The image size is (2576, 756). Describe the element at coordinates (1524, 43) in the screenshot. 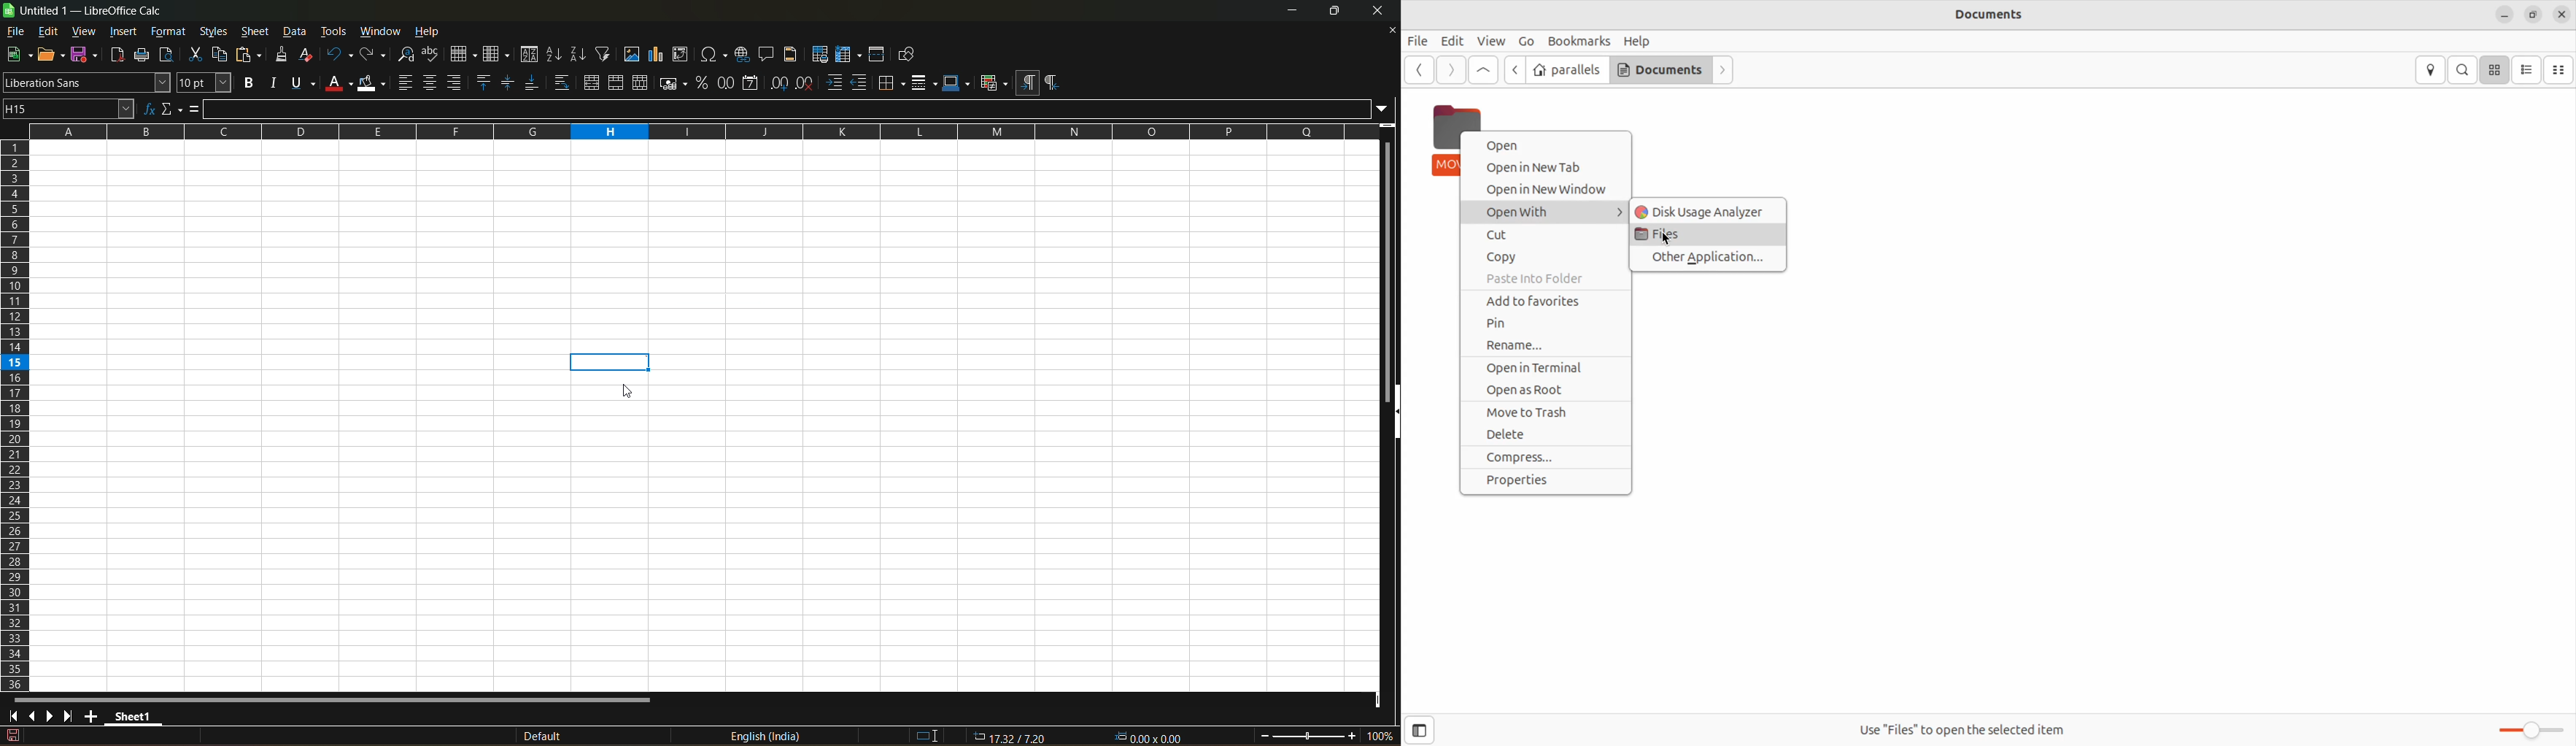

I see `Go` at that location.